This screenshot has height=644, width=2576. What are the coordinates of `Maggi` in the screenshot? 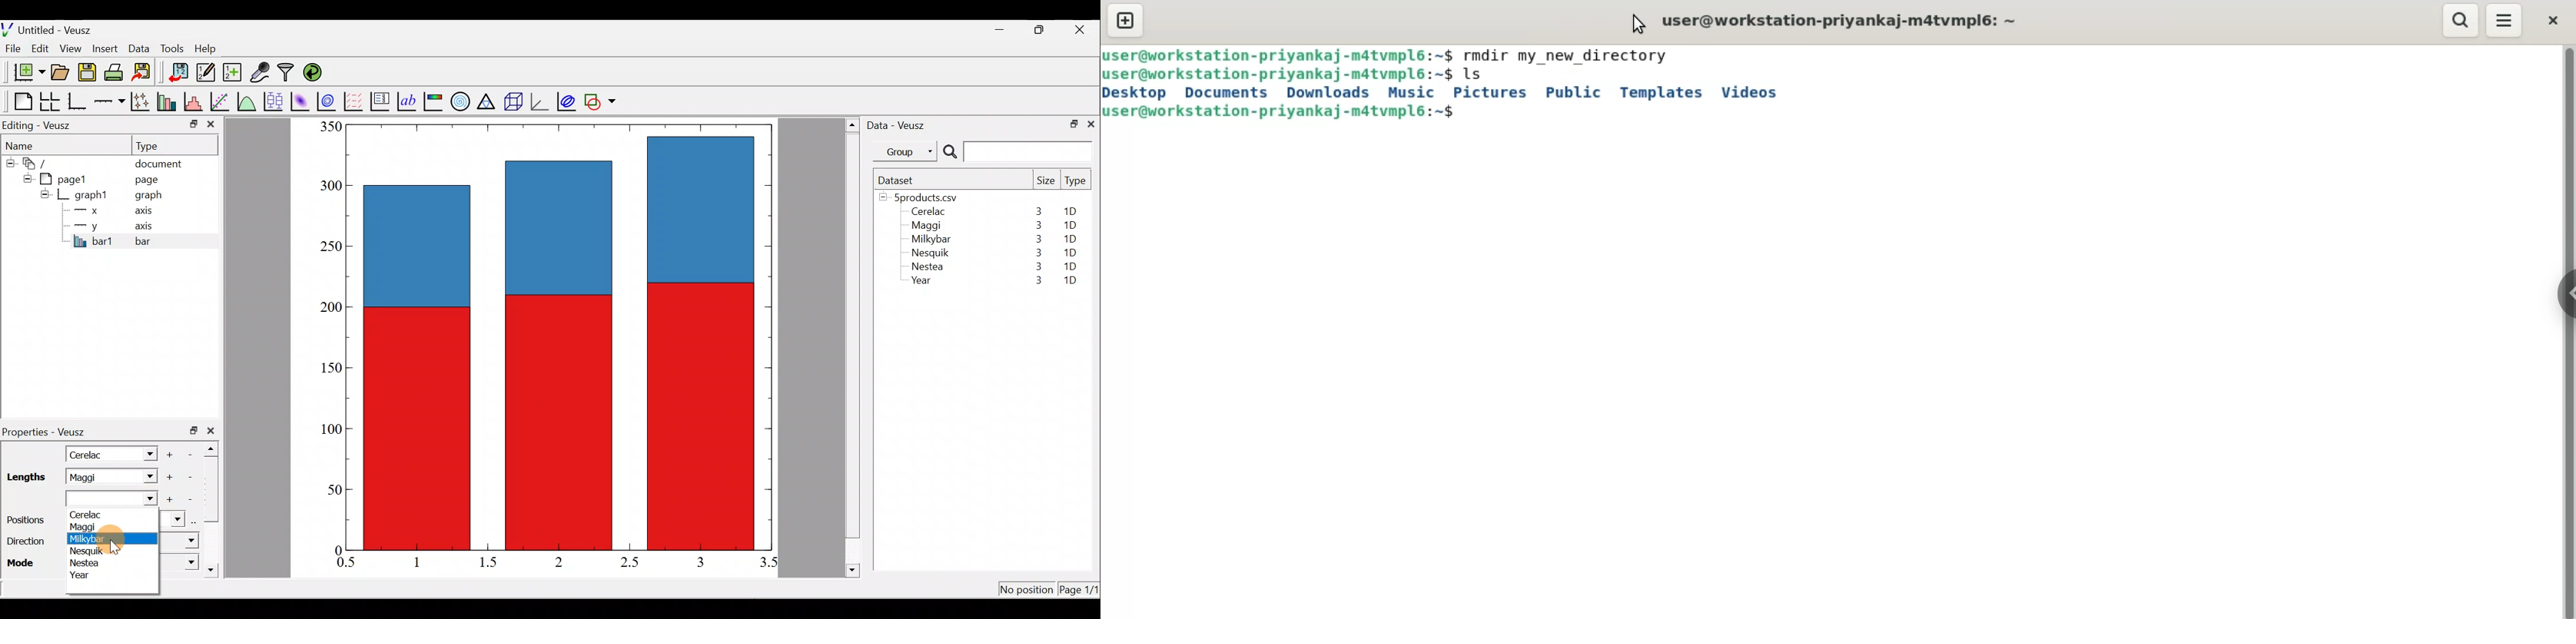 It's located at (92, 526).